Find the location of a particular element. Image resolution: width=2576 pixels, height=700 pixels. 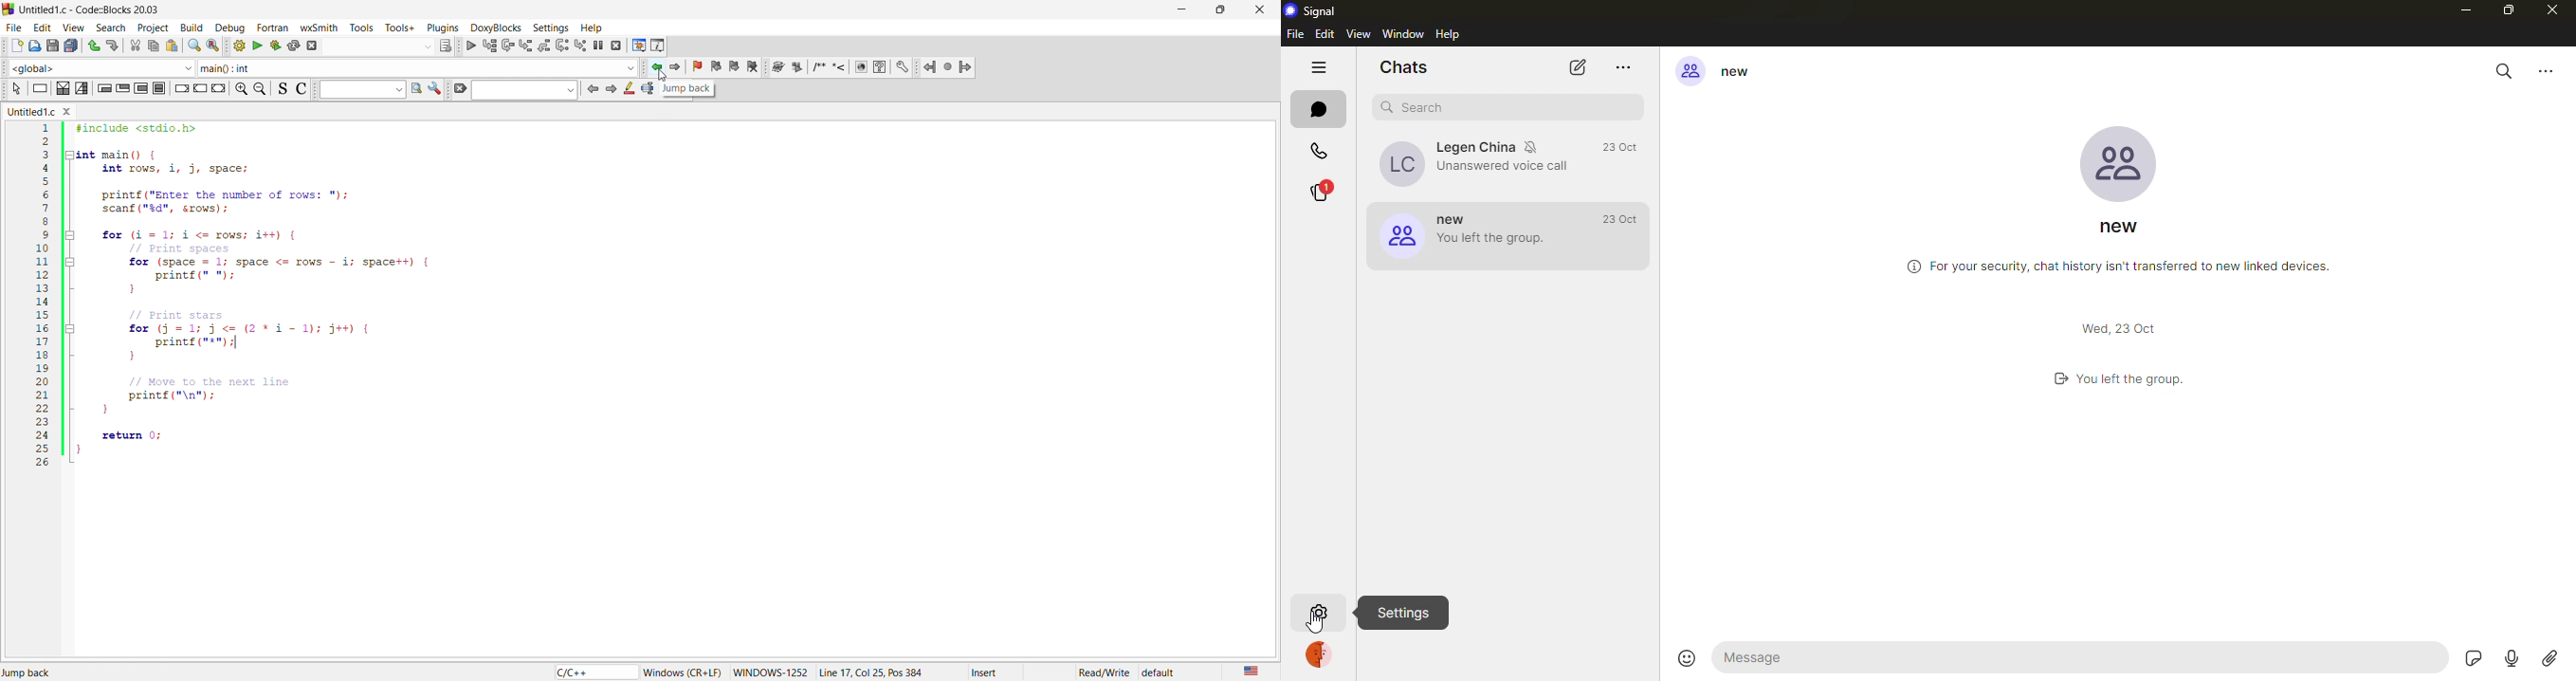

maximize/resize is located at coordinates (1217, 10).